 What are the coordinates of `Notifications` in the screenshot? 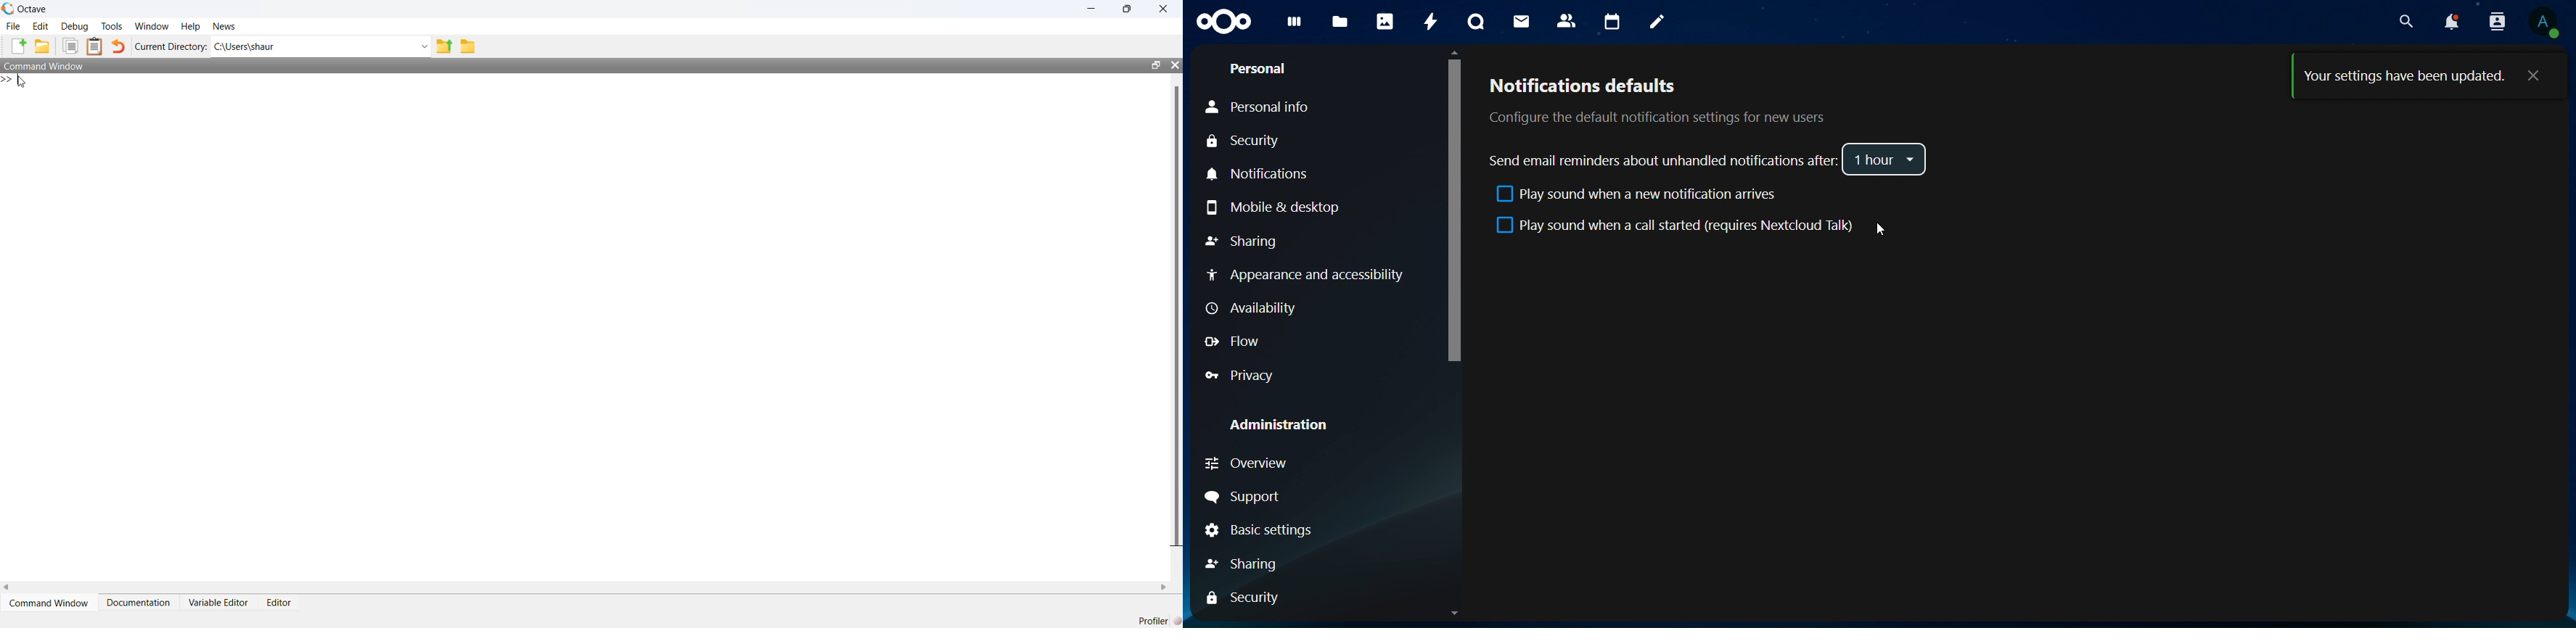 It's located at (1264, 174).